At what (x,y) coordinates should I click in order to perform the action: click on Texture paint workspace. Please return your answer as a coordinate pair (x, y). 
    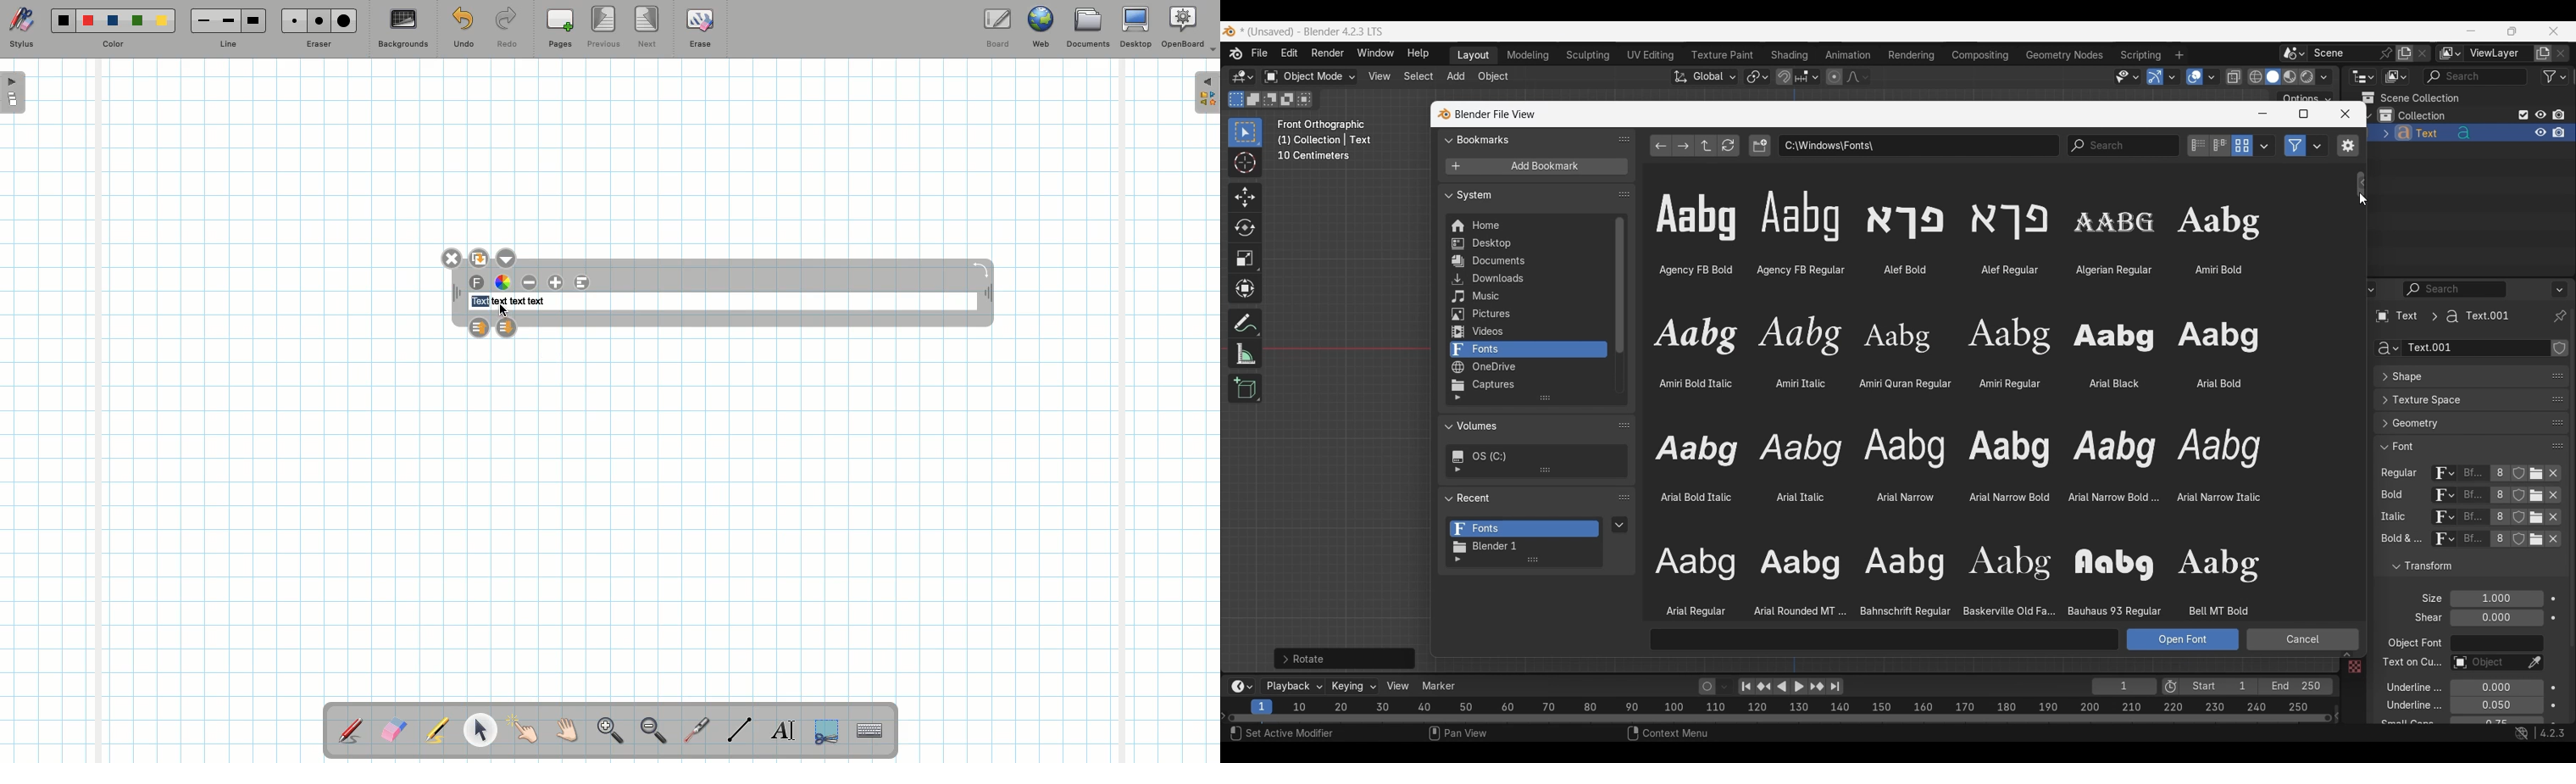
    Looking at the image, I should click on (1724, 55).